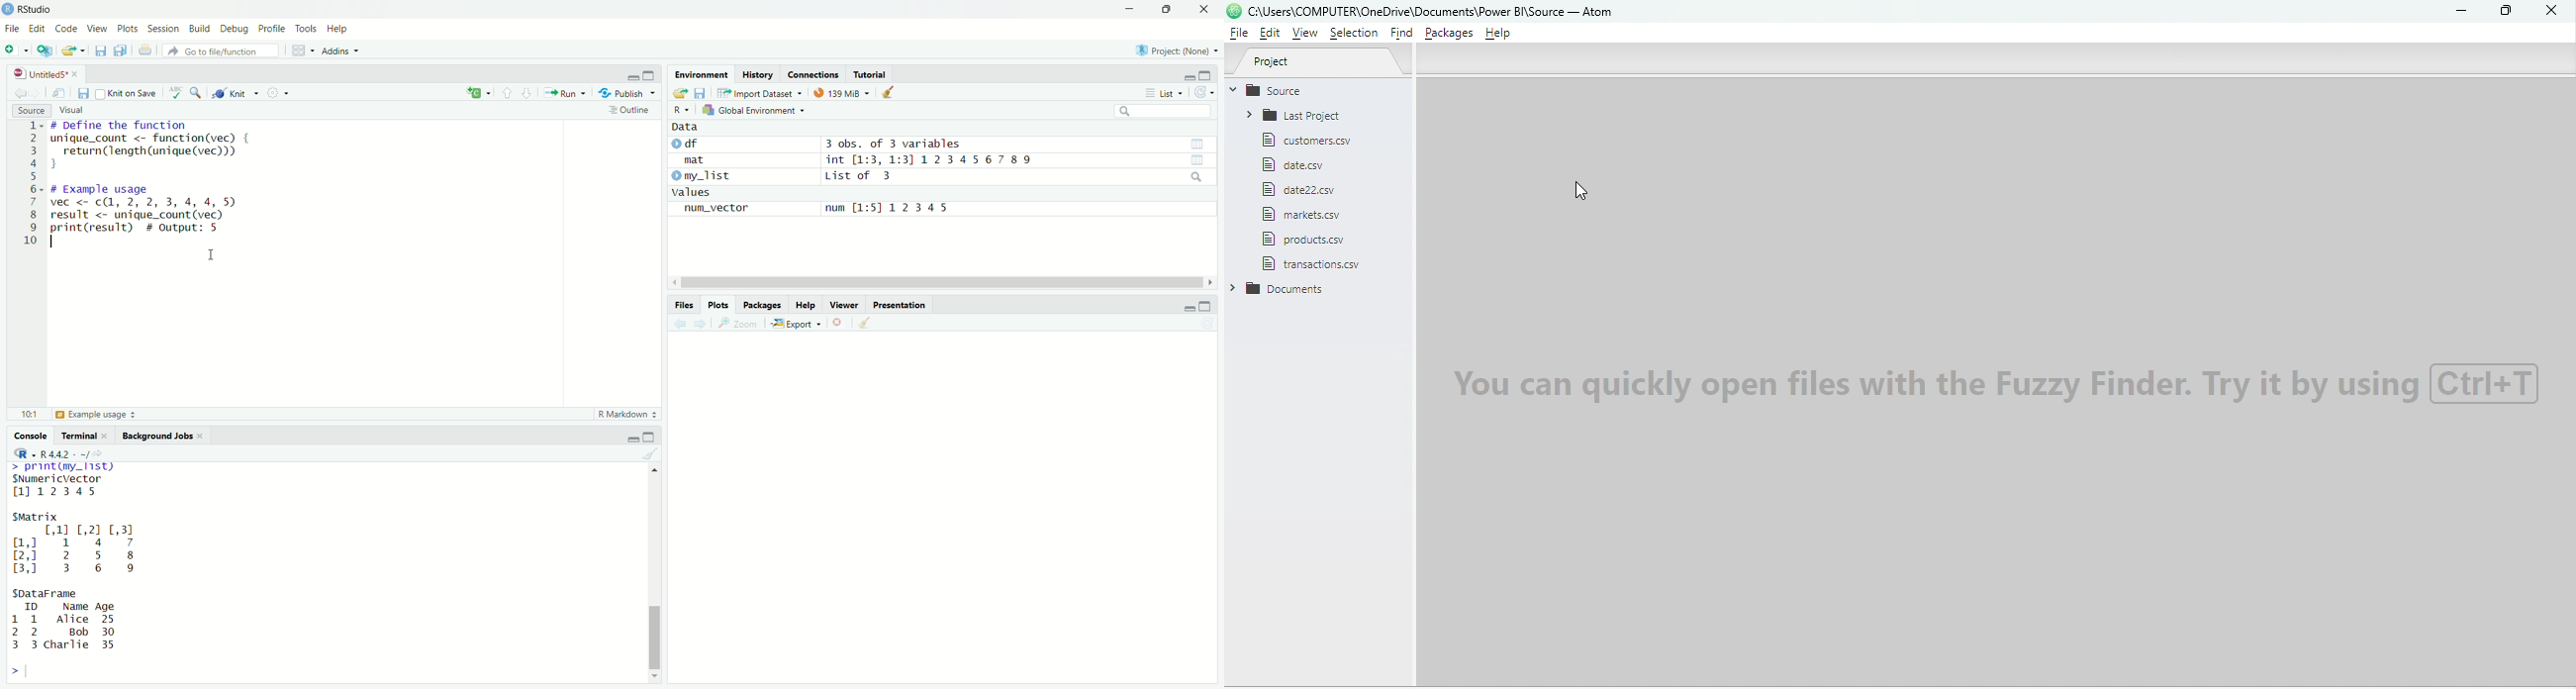 Image resolution: width=2576 pixels, height=700 pixels. Describe the element at coordinates (684, 107) in the screenshot. I see `R dropdown` at that location.